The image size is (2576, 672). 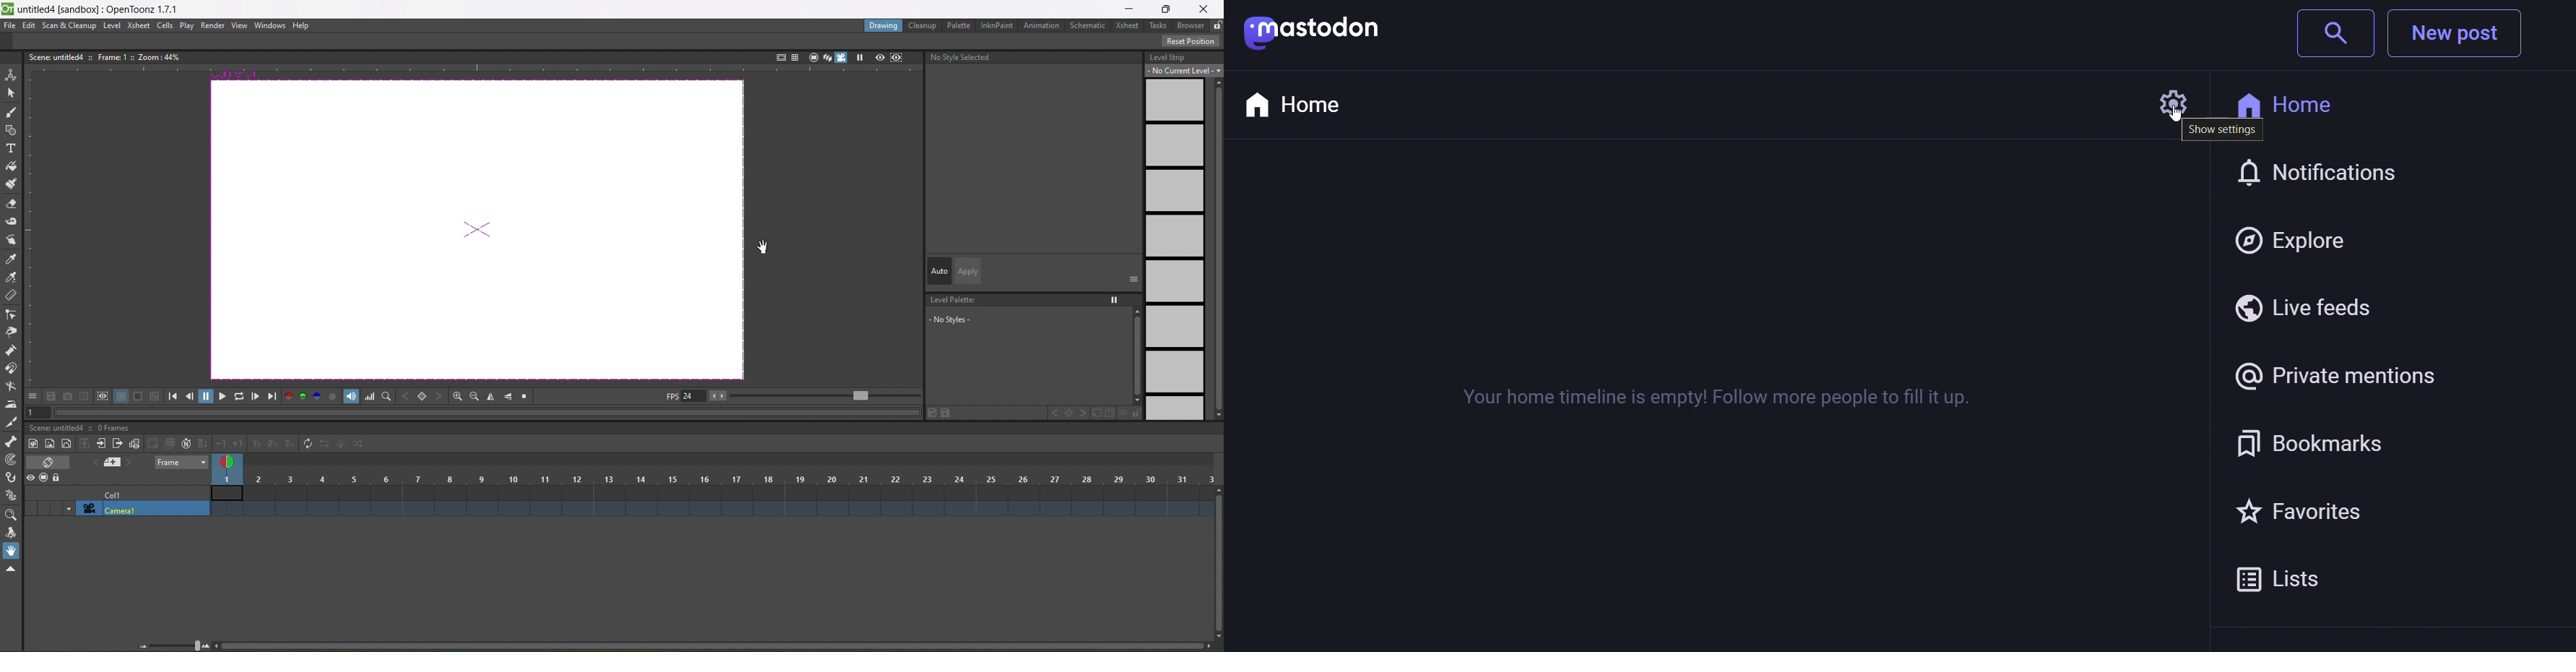 I want to click on , so click(x=11, y=533).